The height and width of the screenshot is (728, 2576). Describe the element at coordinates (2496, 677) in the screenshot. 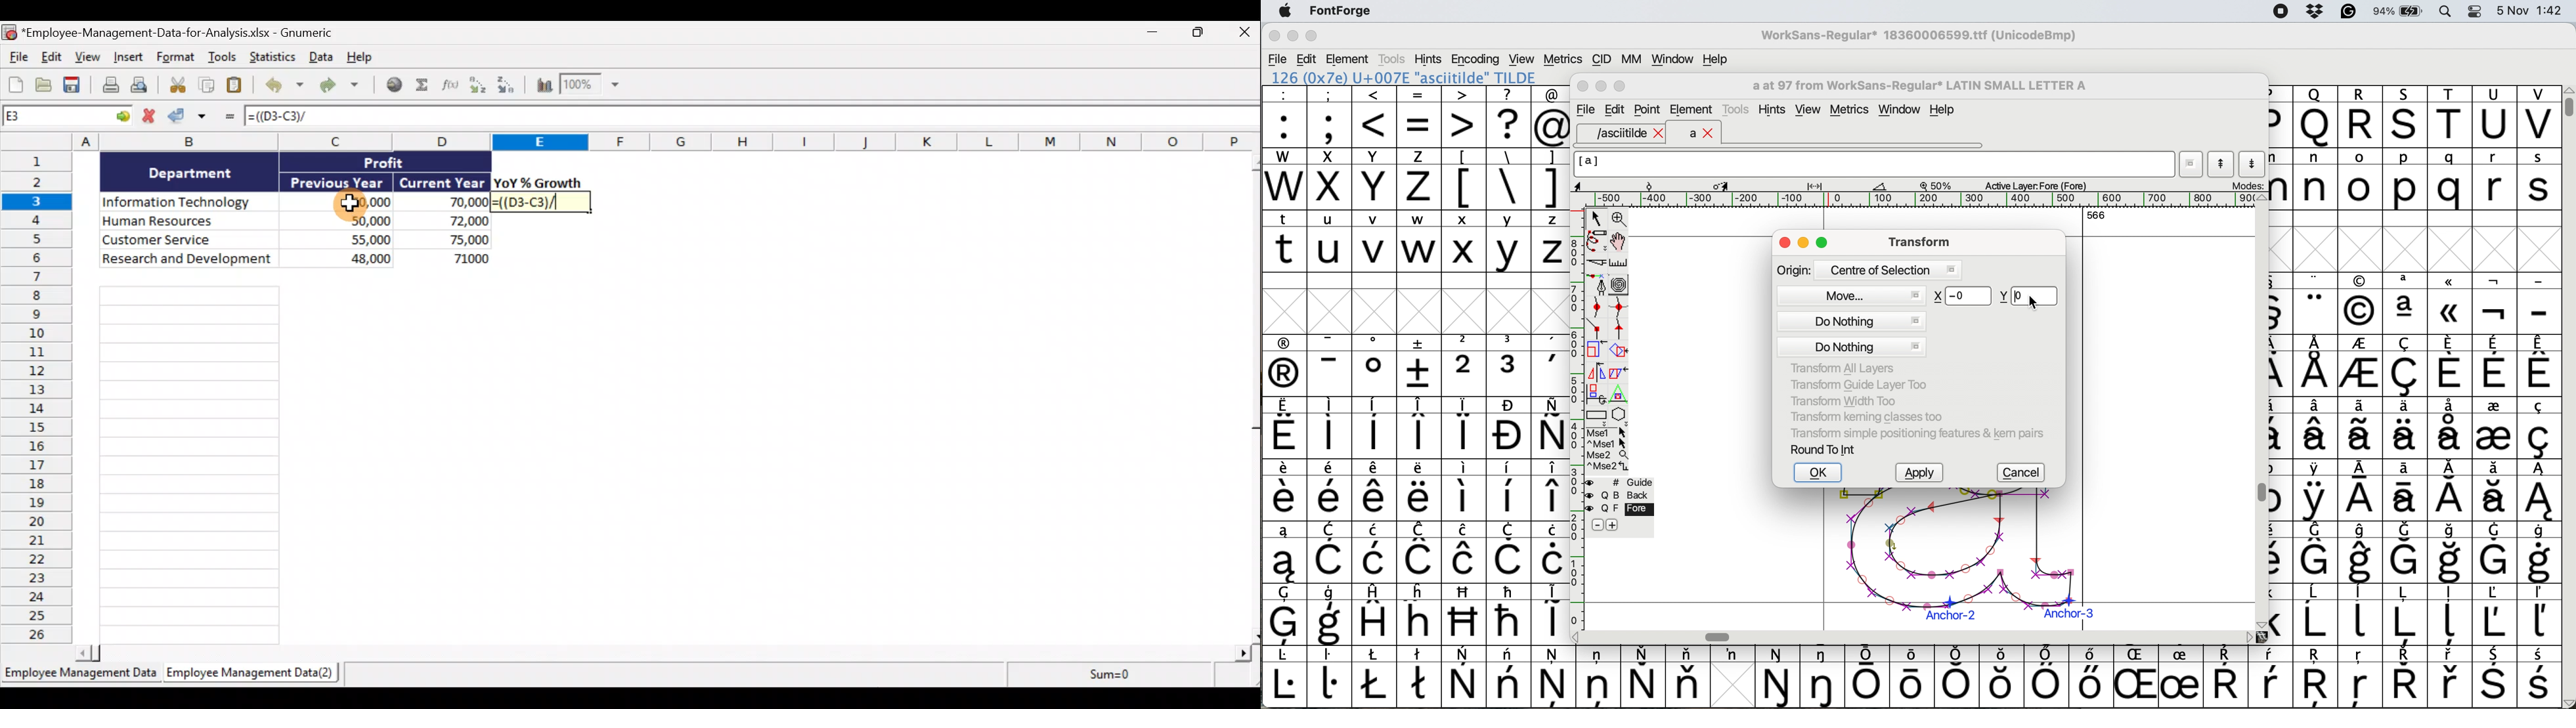

I see `symbol` at that location.